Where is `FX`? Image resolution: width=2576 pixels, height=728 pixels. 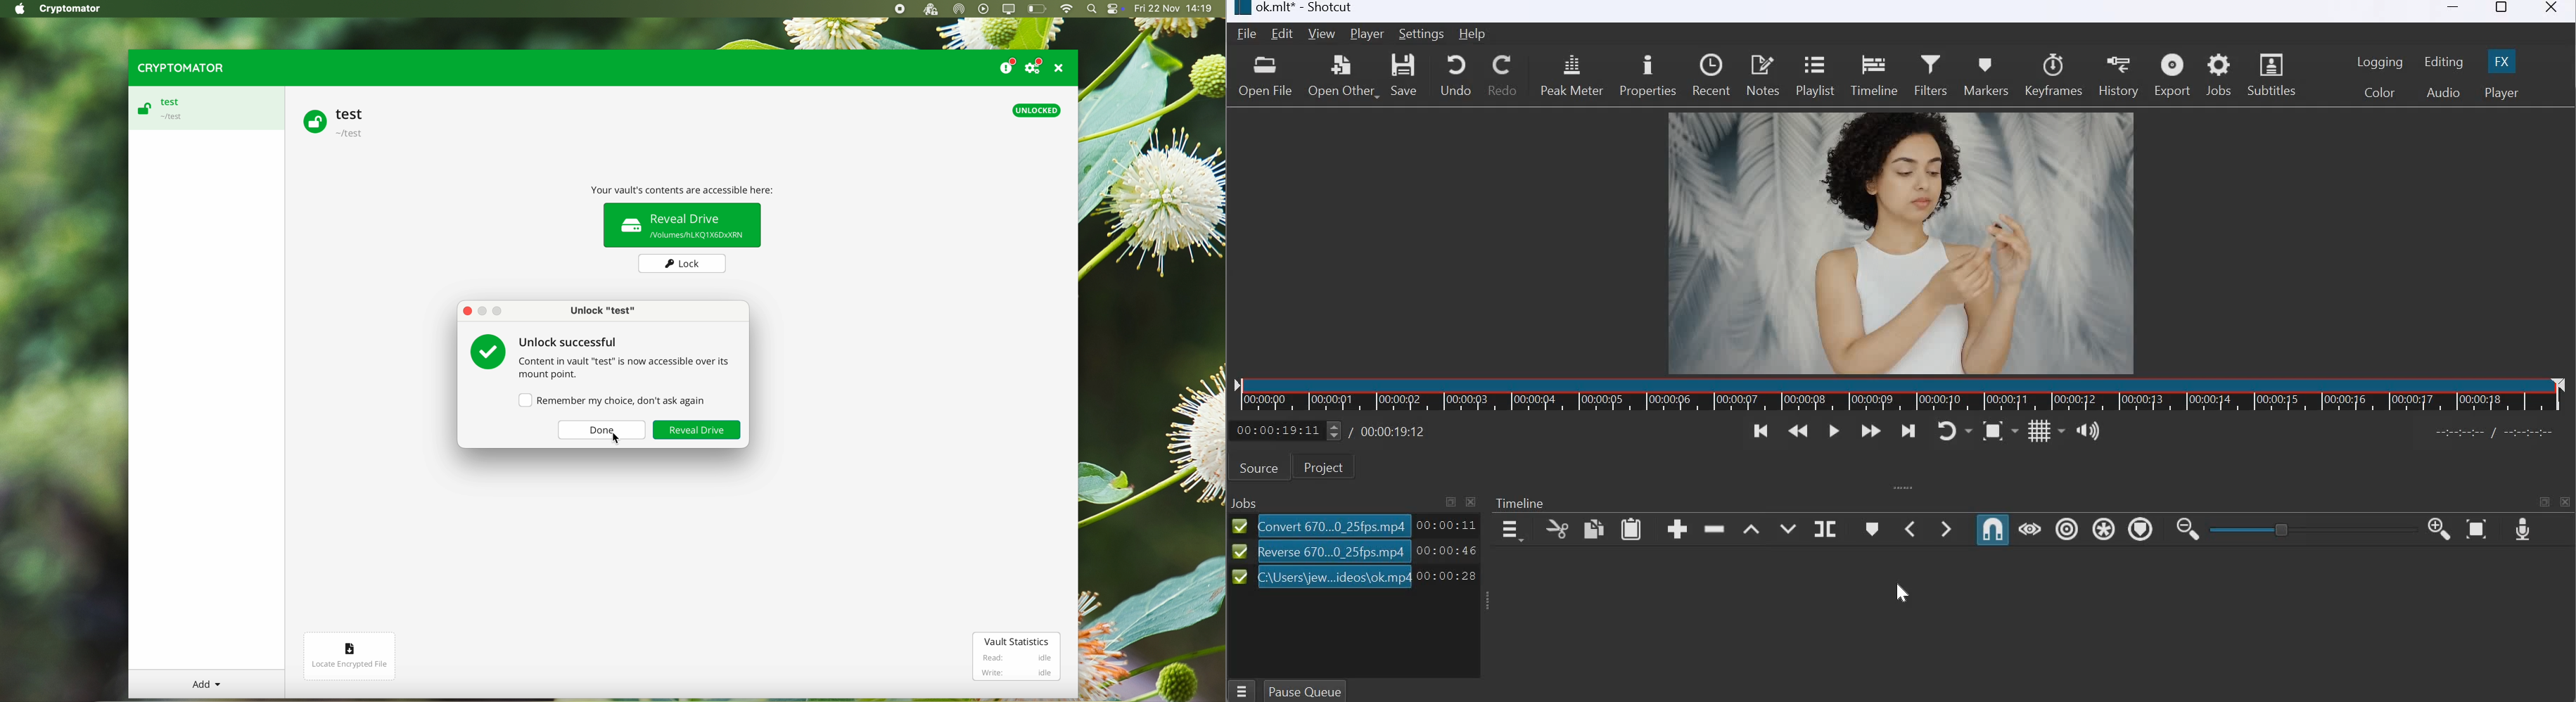 FX is located at coordinates (2501, 60).